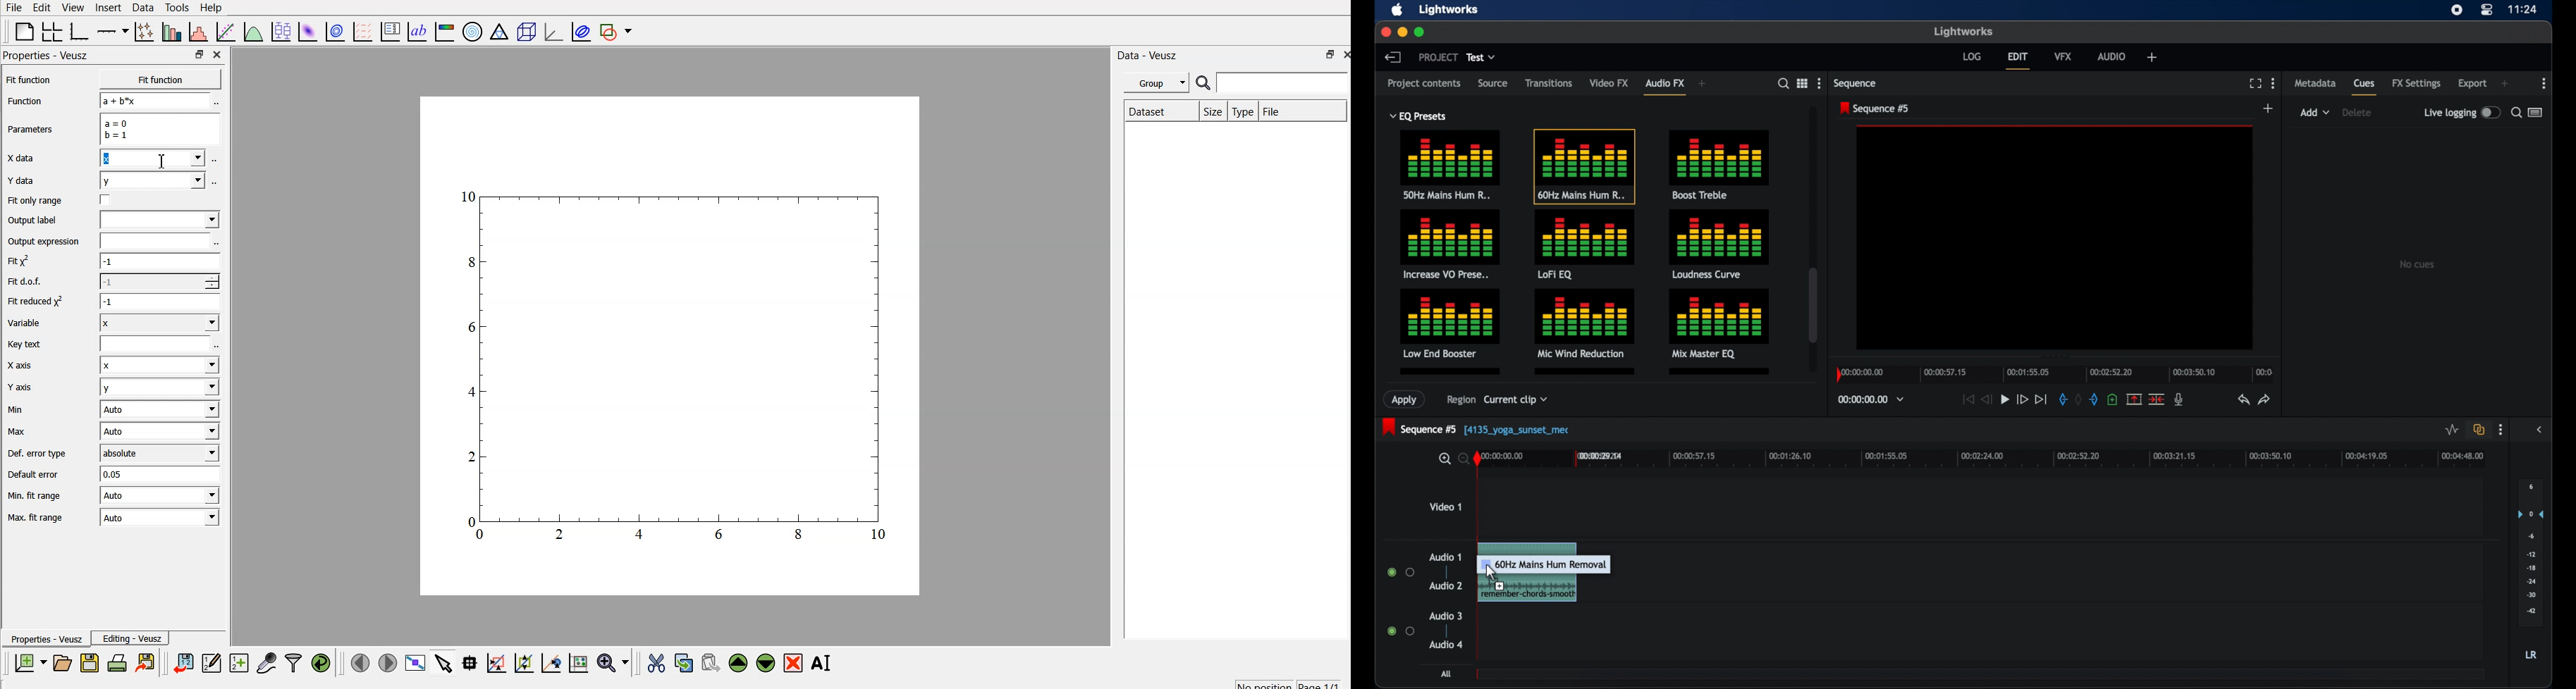 This screenshot has height=700, width=2576. I want to click on vfx, so click(2063, 56).